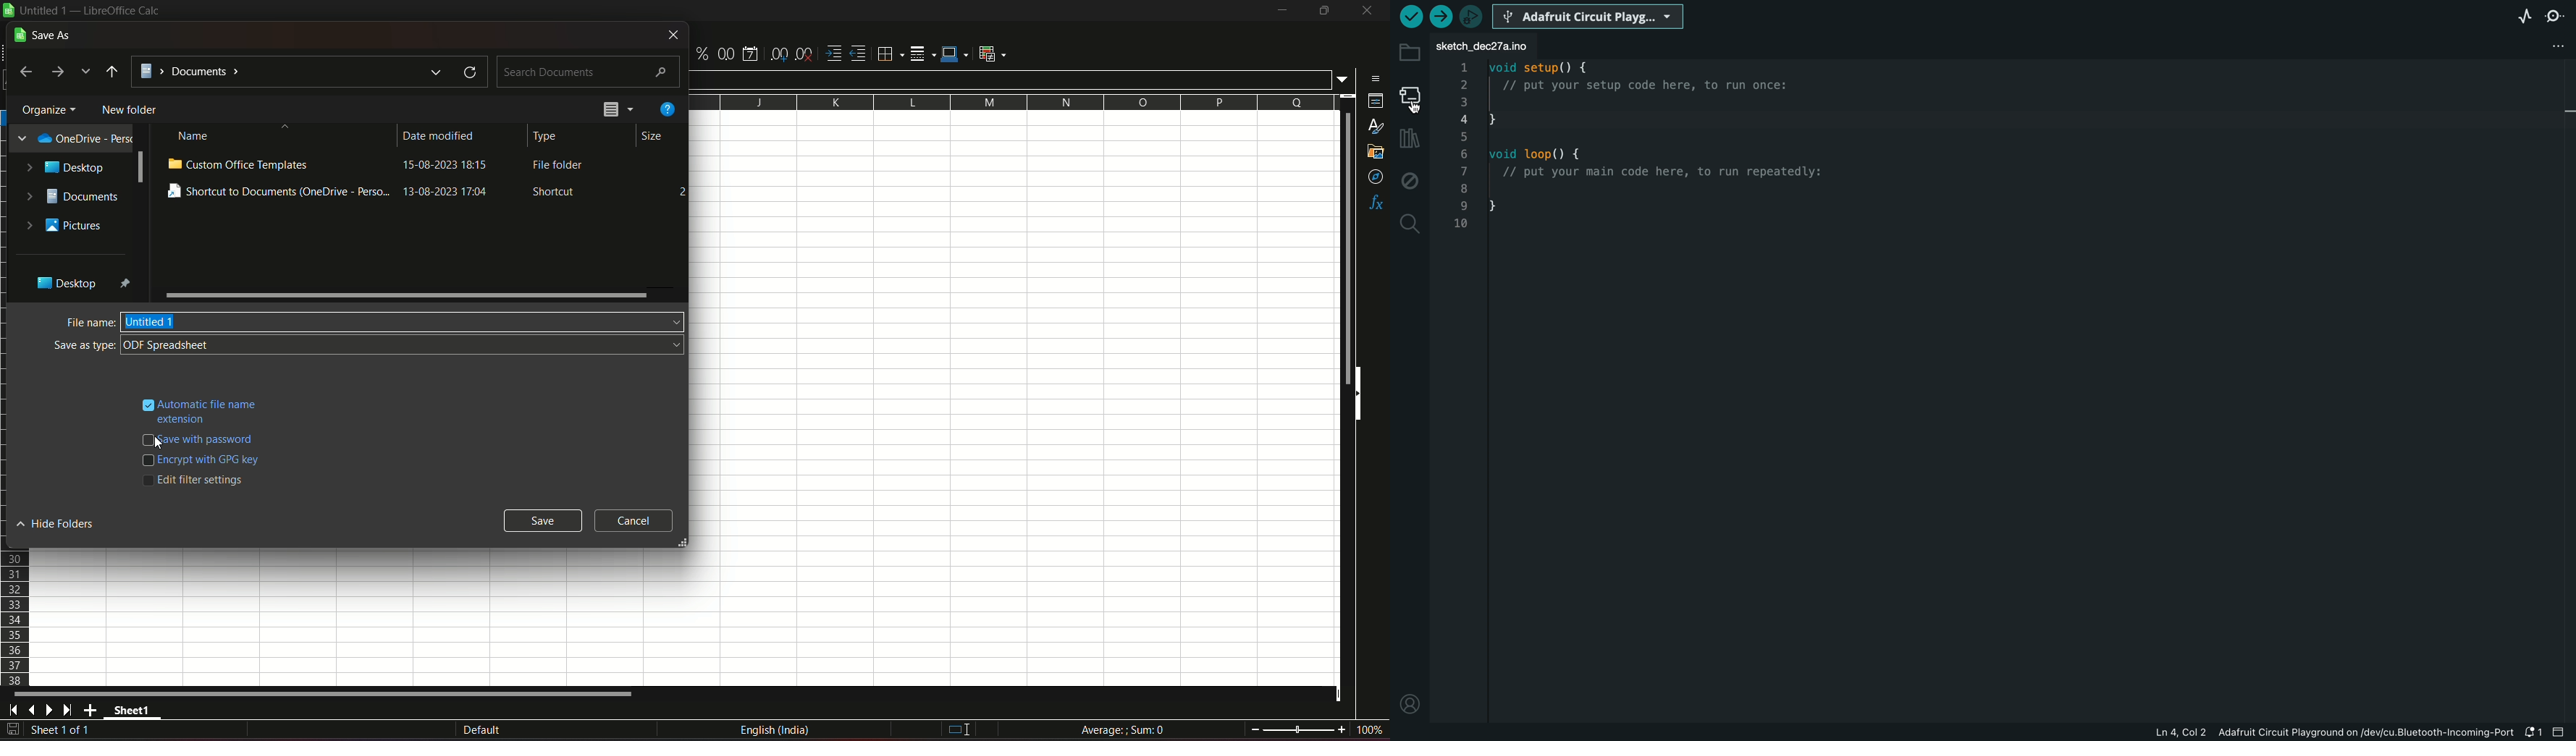 This screenshot has width=2576, height=756. Describe the element at coordinates (1411, 223) in the screenshot. I see `search` at that location.